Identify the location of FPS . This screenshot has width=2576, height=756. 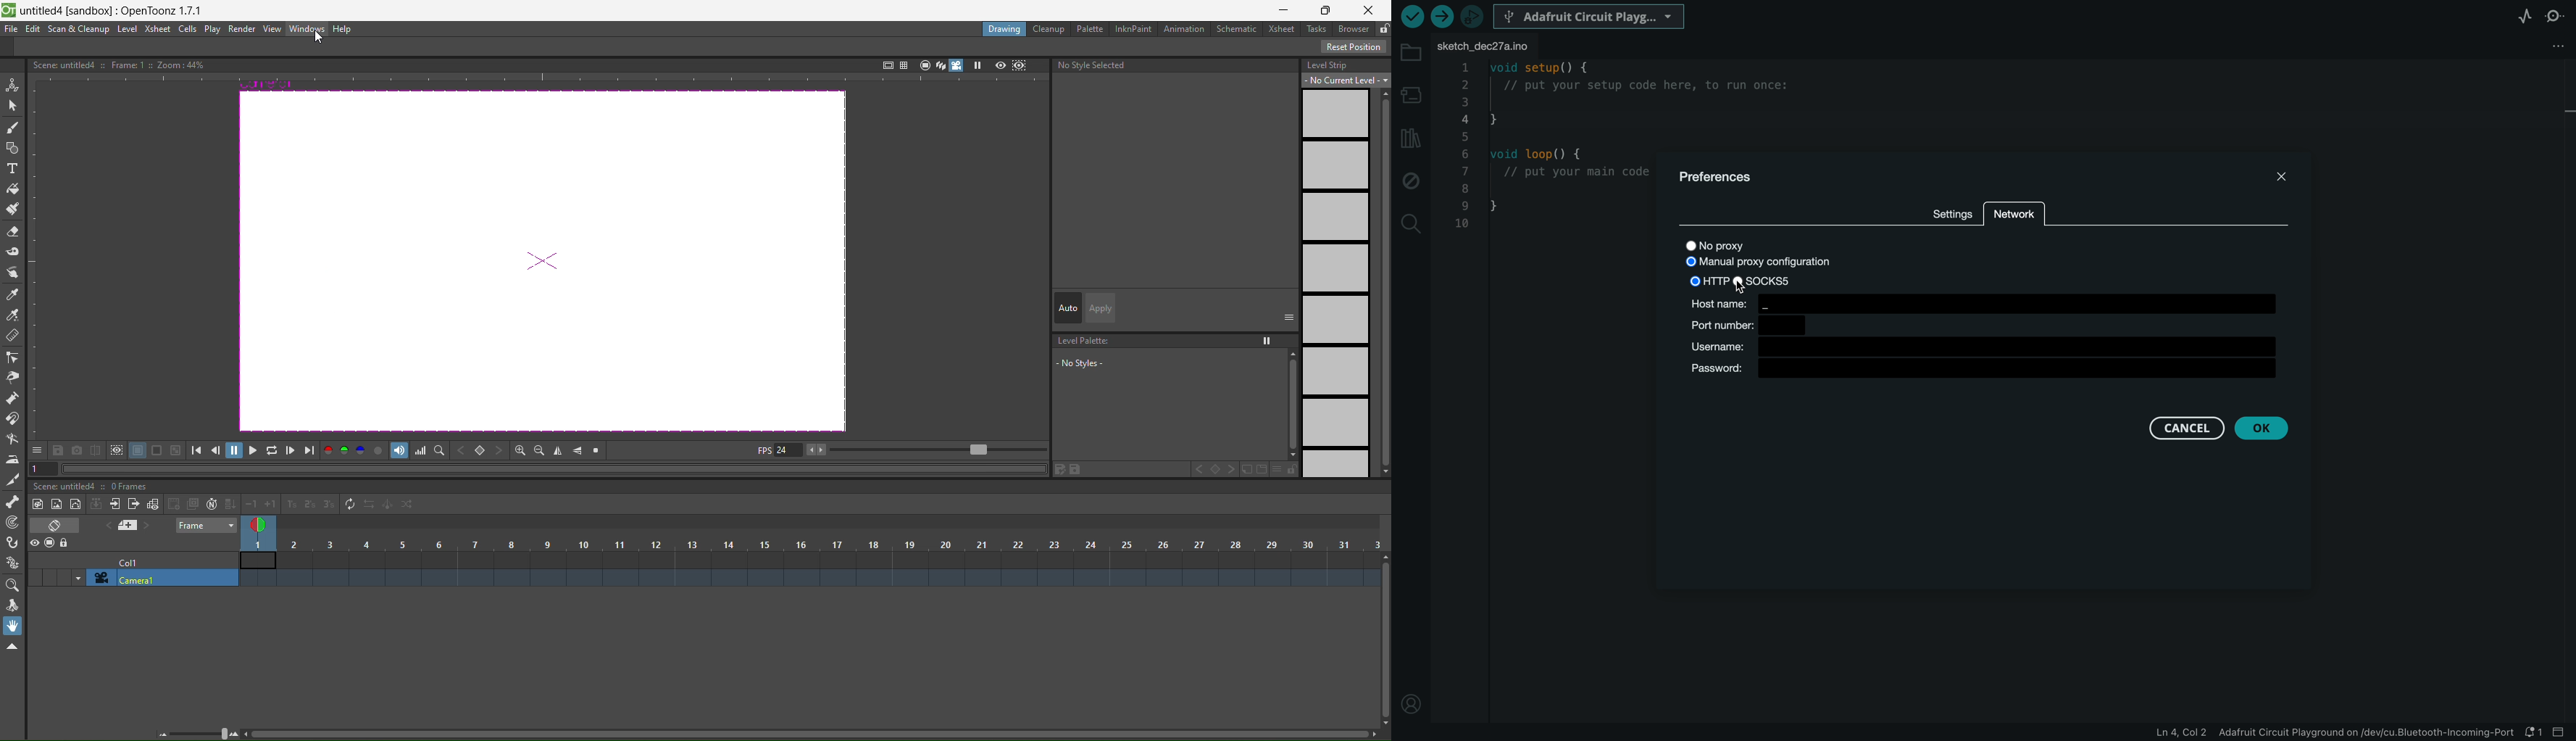
(899, 451).